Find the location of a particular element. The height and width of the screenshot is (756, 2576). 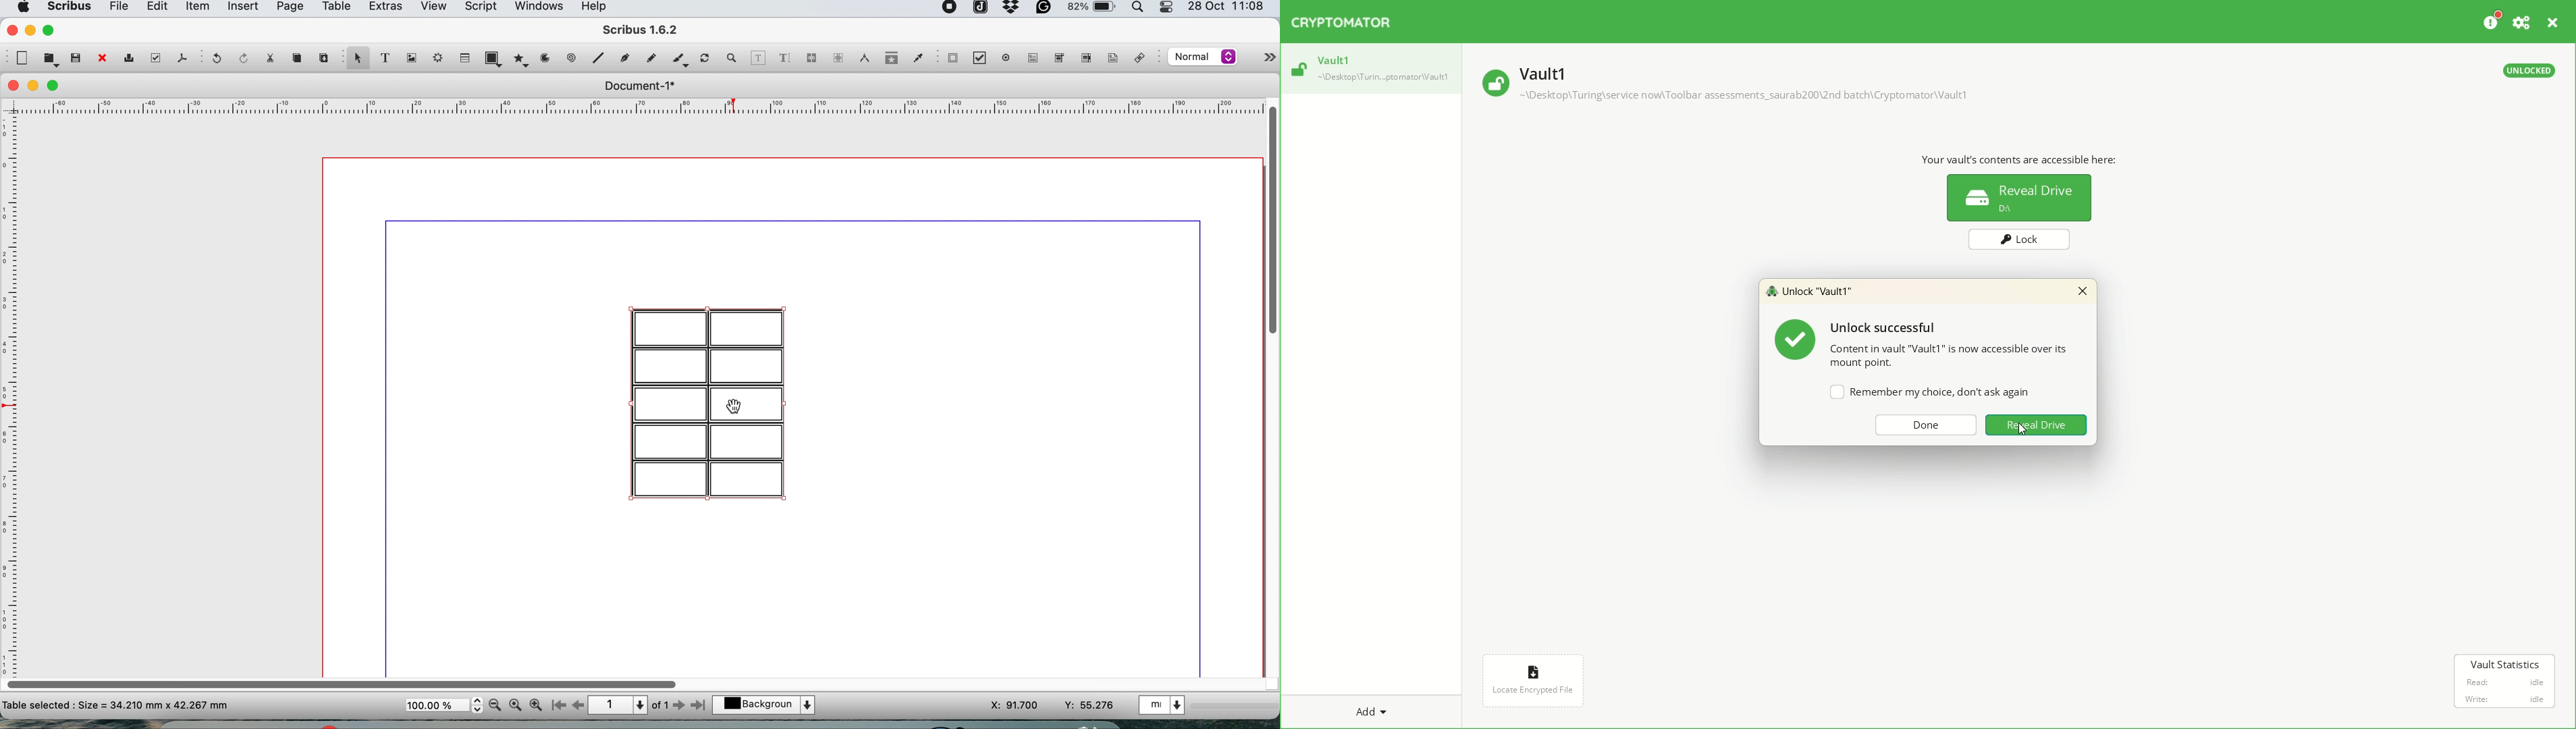

select the current unit is located at coordinates (1165, 704).